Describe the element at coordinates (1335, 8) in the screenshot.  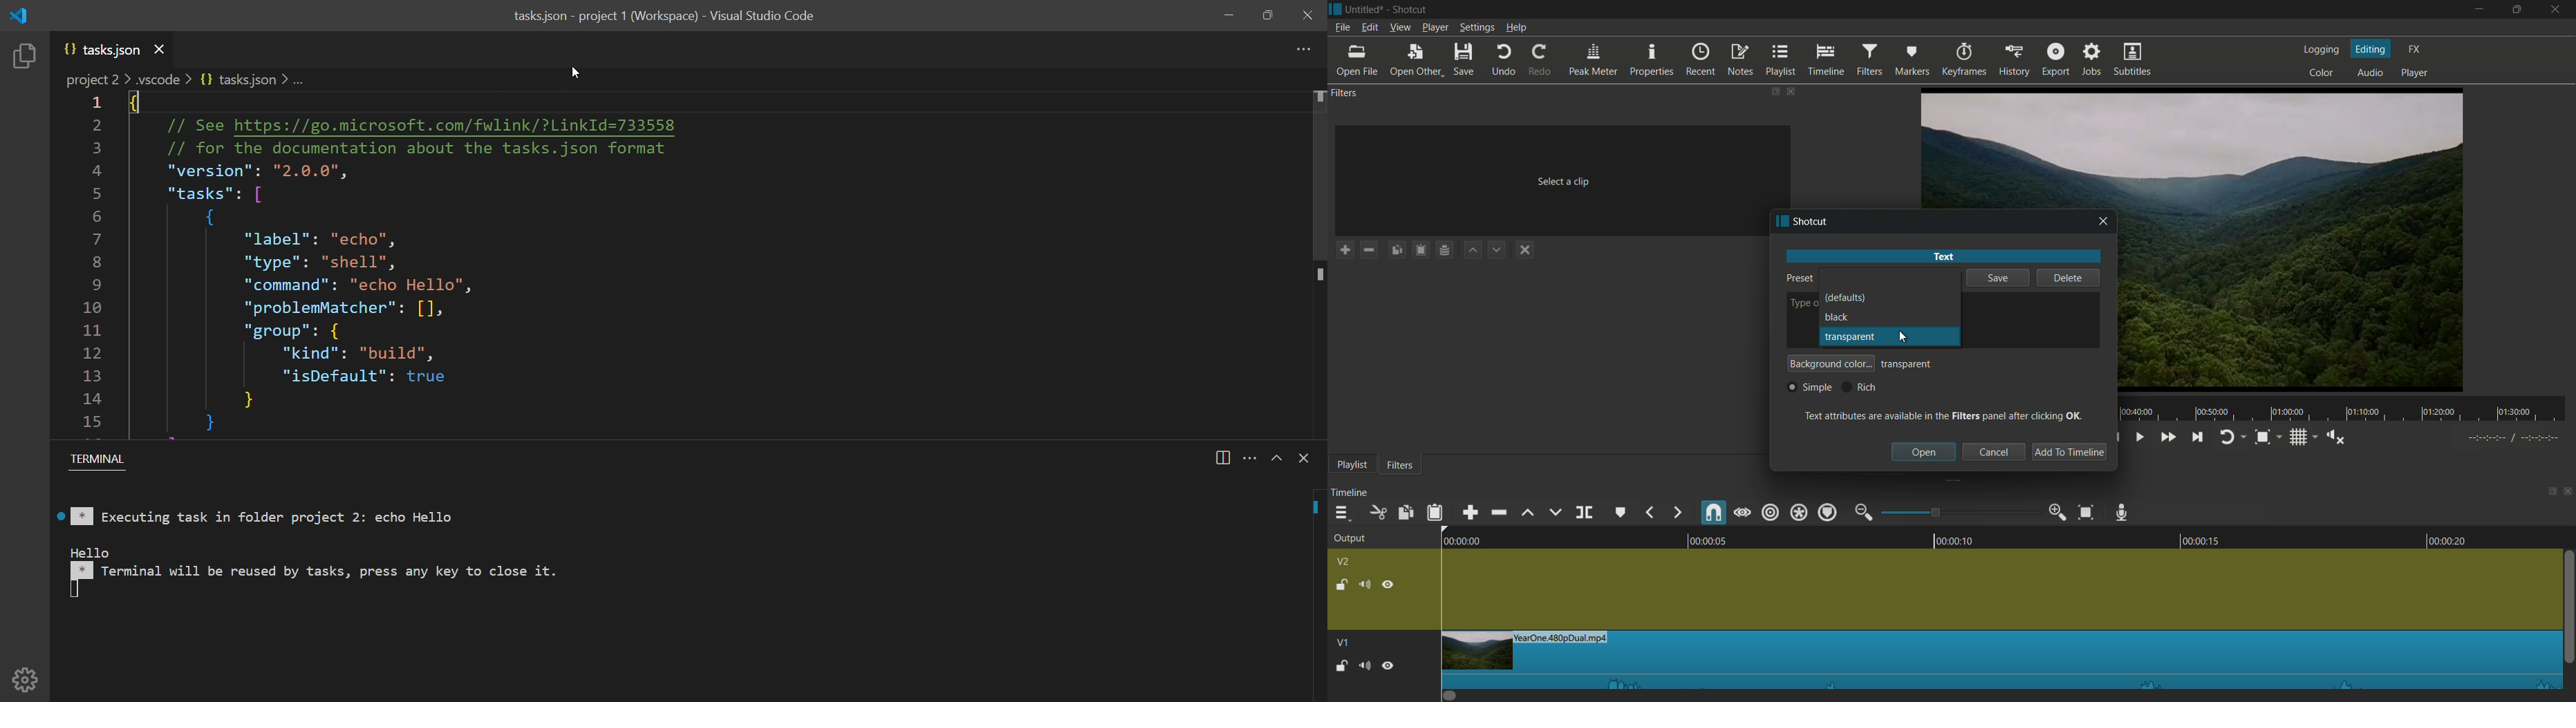
I see `app icon` at that location.